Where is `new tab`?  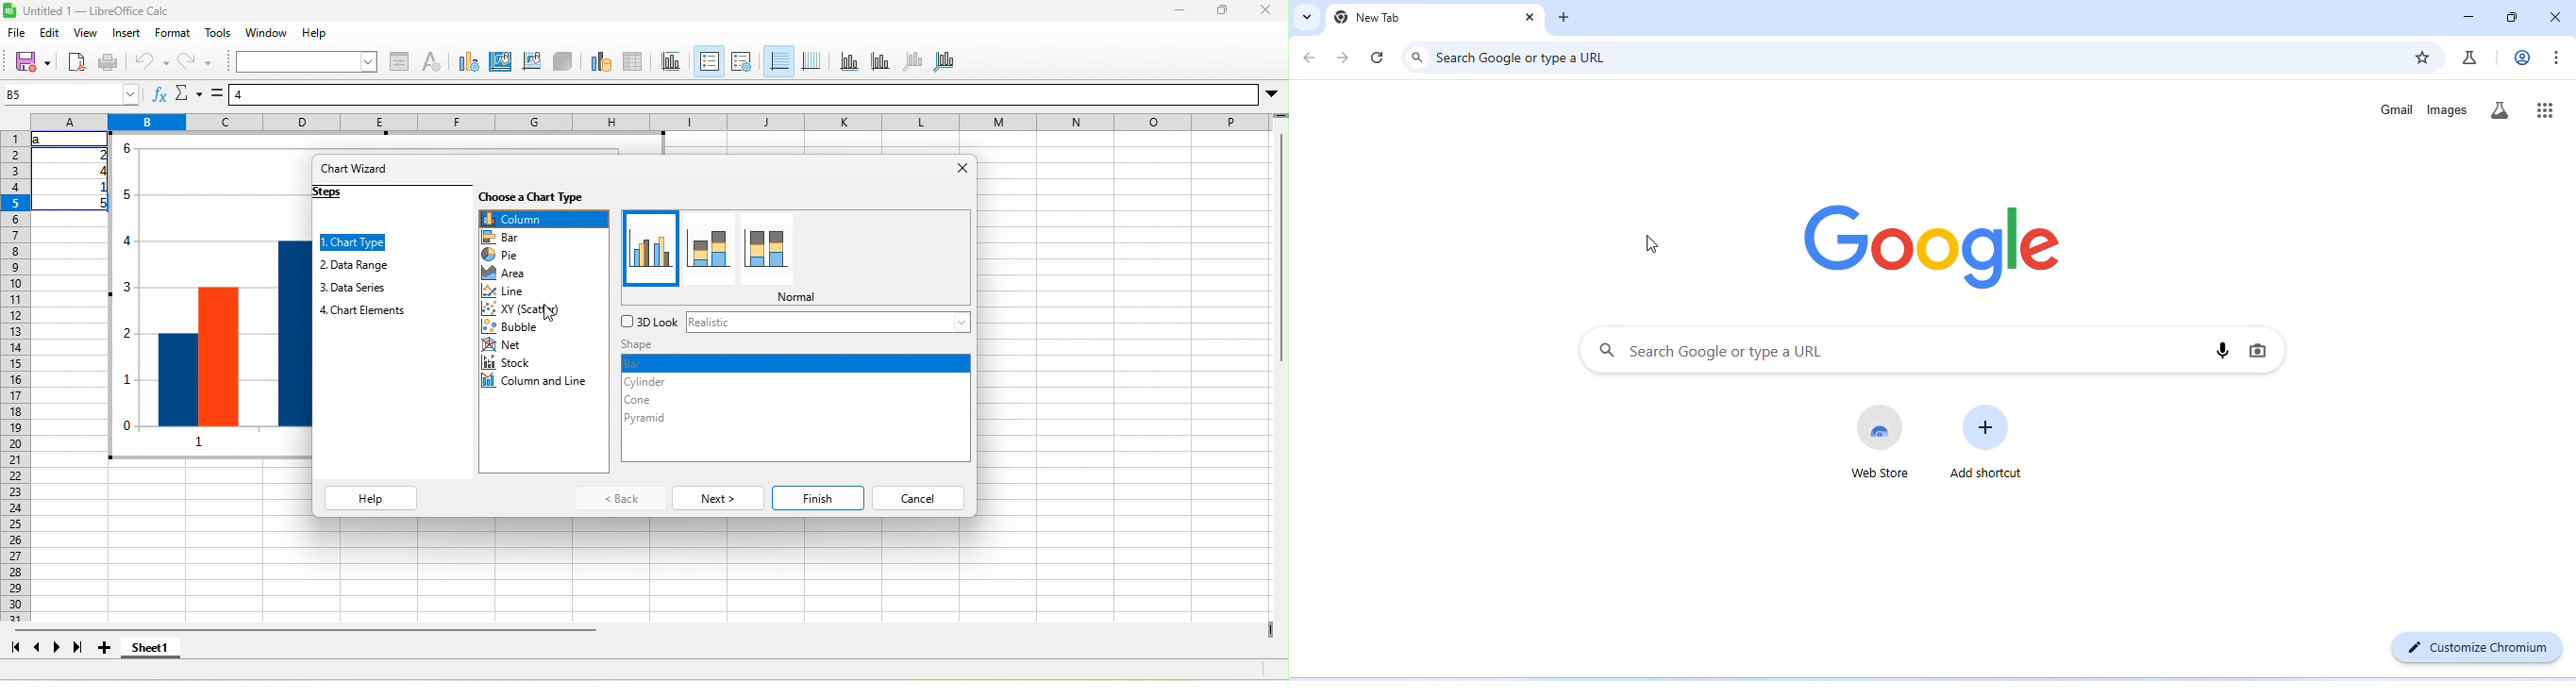 new tab is located at coordinates (1368, 18).